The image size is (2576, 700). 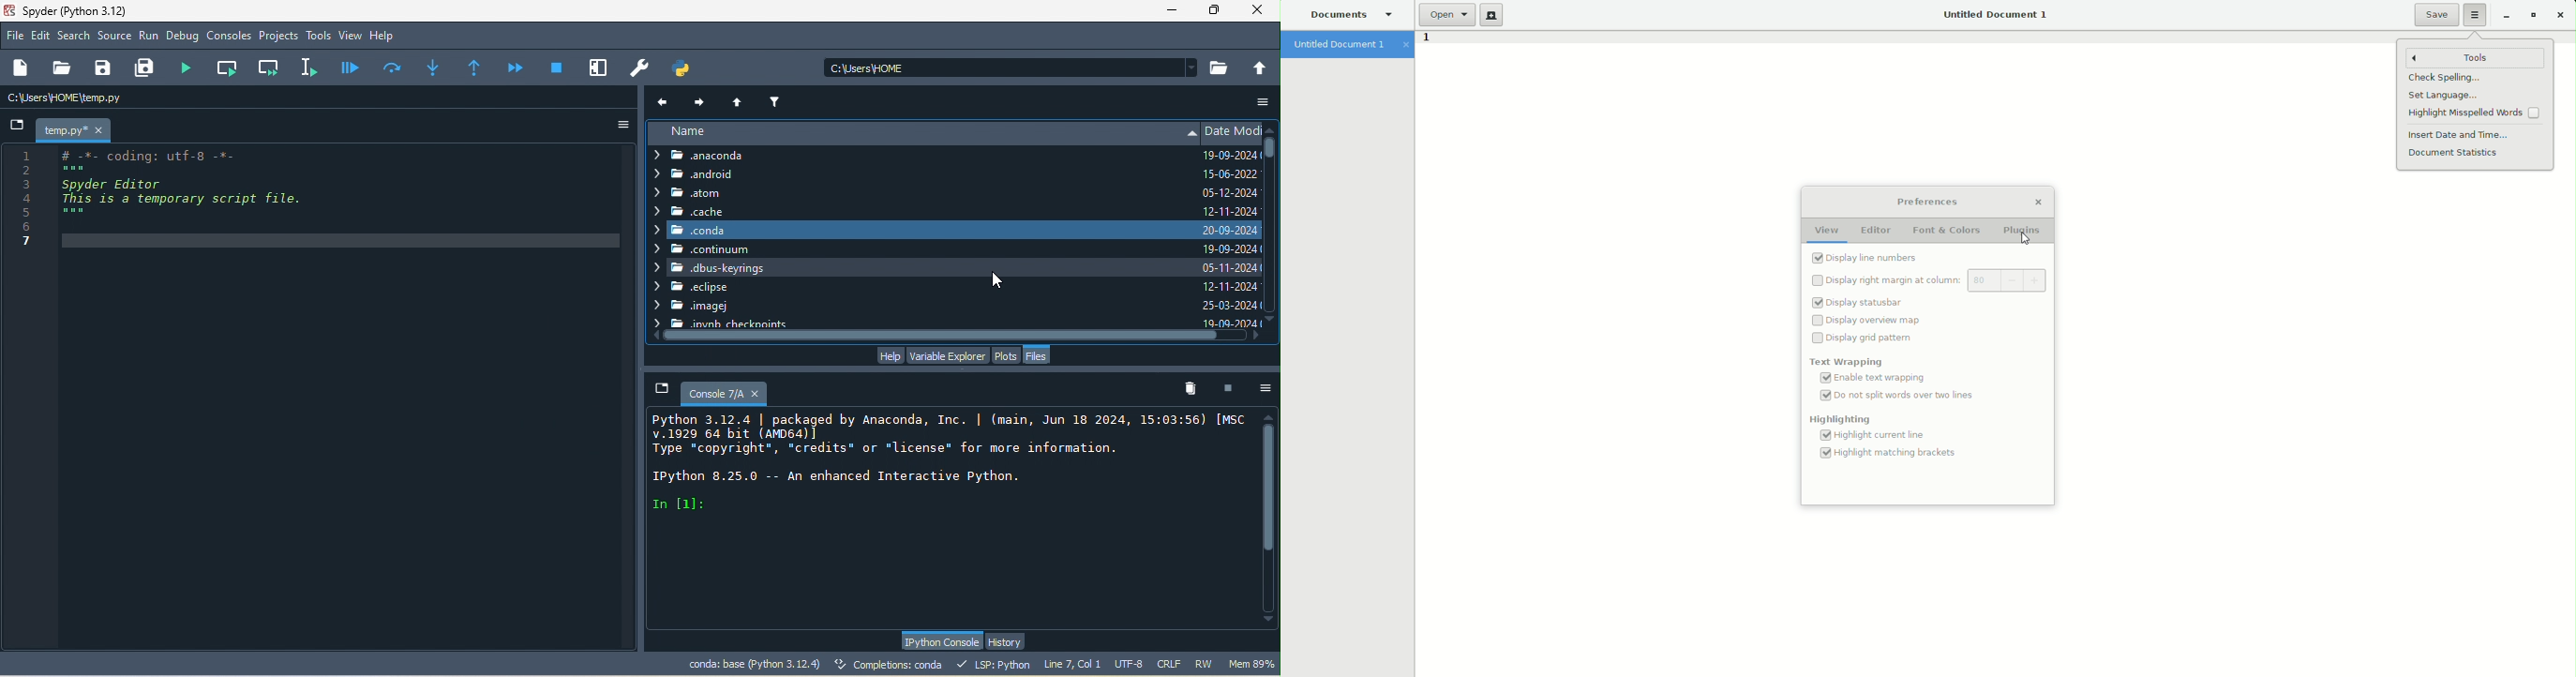 What do you see at coordinates (705, 249) in the screenshot?
I see `continuum` at bounding box center [705, 249].